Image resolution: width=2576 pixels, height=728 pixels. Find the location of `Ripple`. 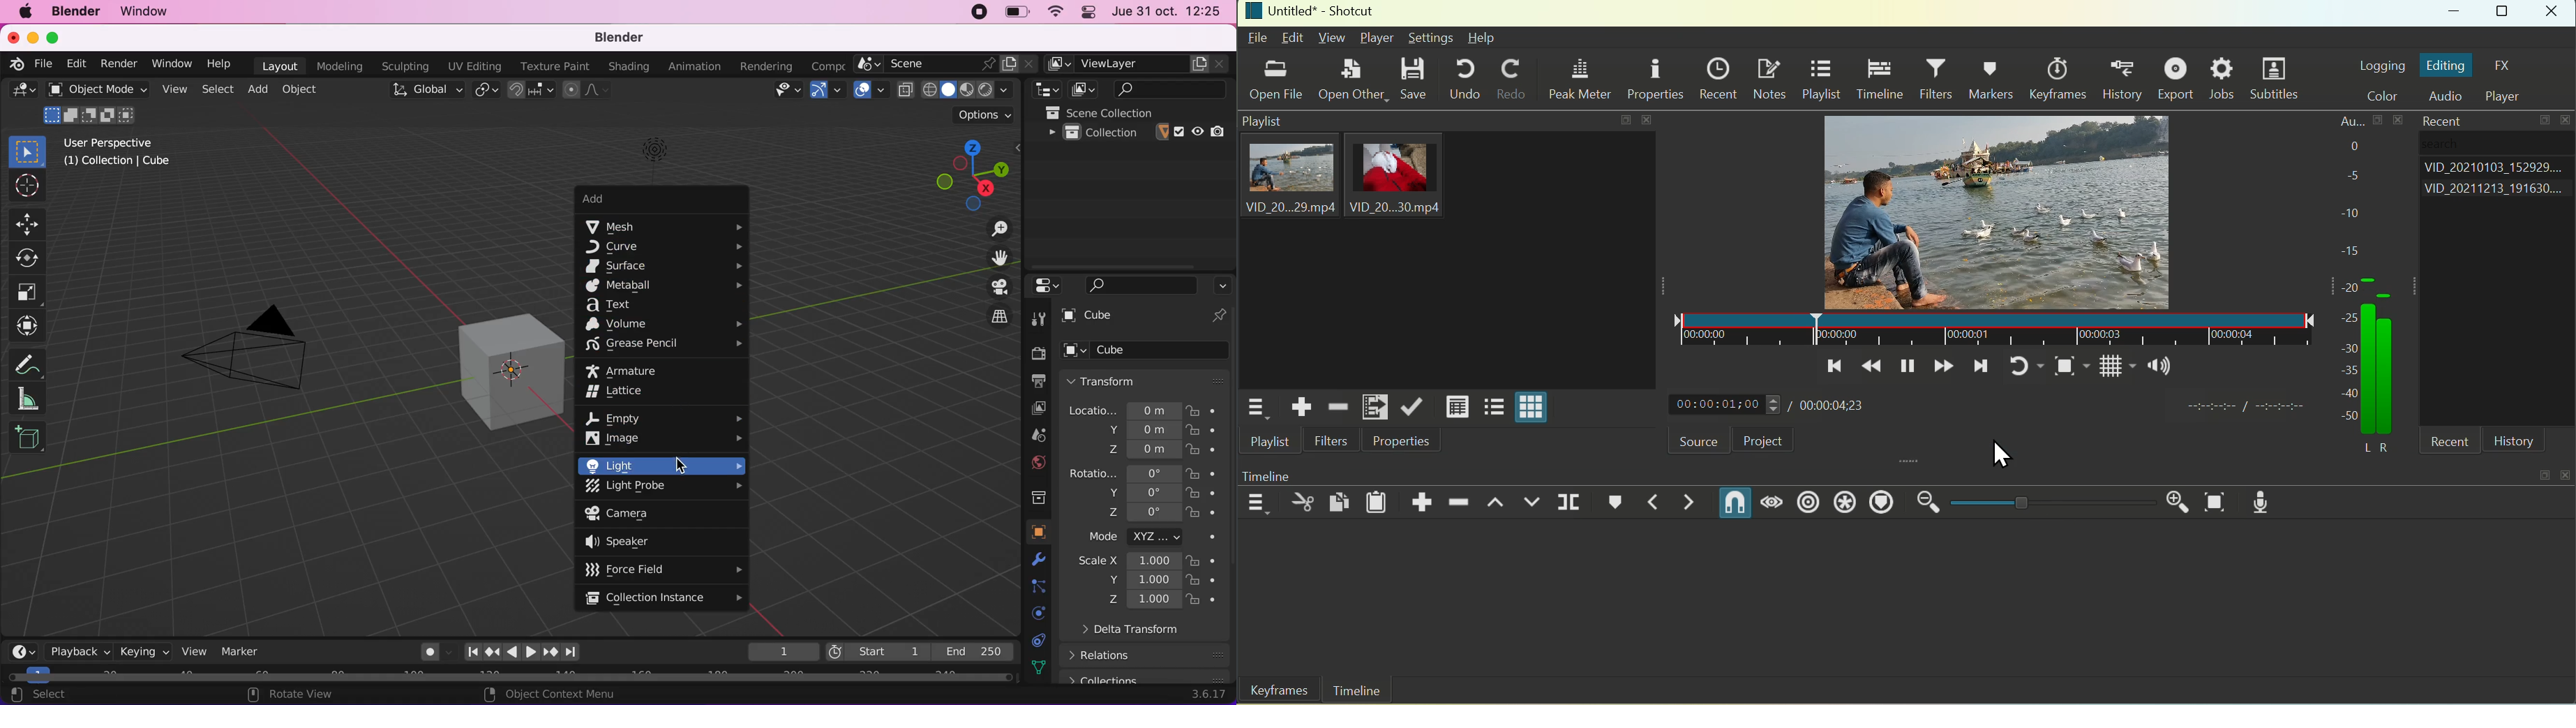

Ripple is located at coordinates (1809, 503).